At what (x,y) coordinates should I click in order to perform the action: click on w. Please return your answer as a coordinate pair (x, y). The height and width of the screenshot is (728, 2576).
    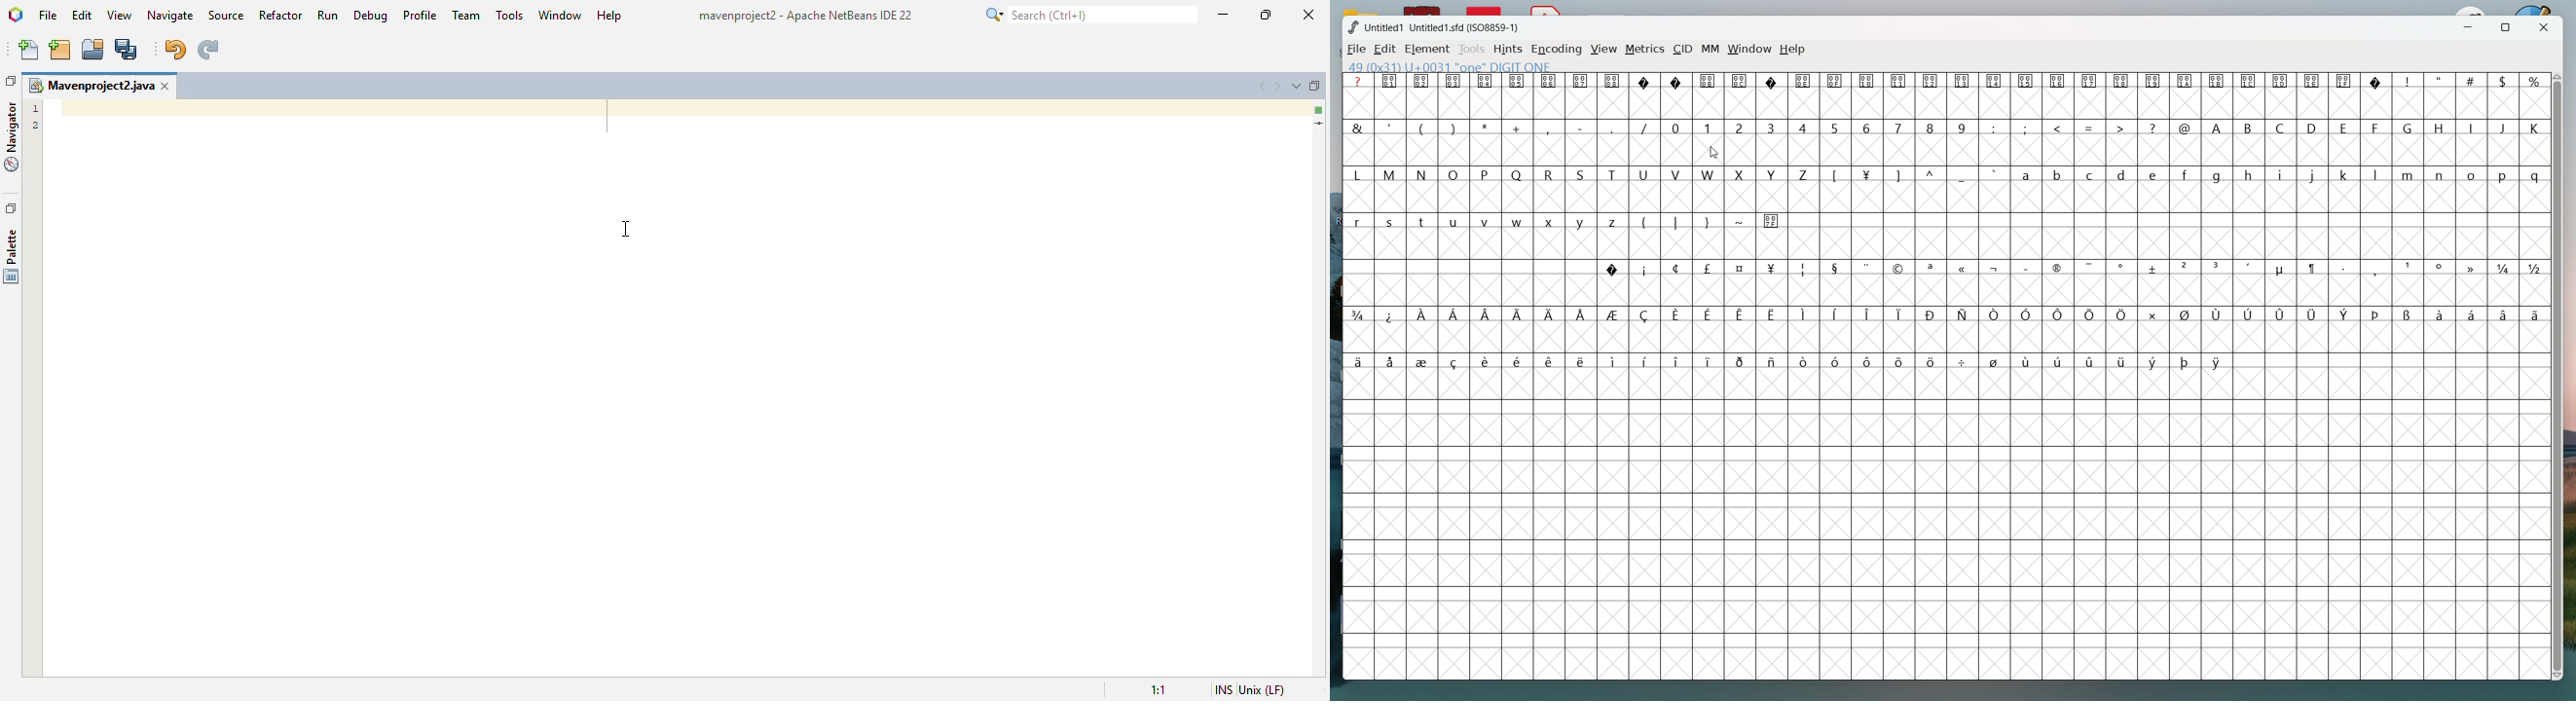
    Looking at the image, I should click on (1519, 221).